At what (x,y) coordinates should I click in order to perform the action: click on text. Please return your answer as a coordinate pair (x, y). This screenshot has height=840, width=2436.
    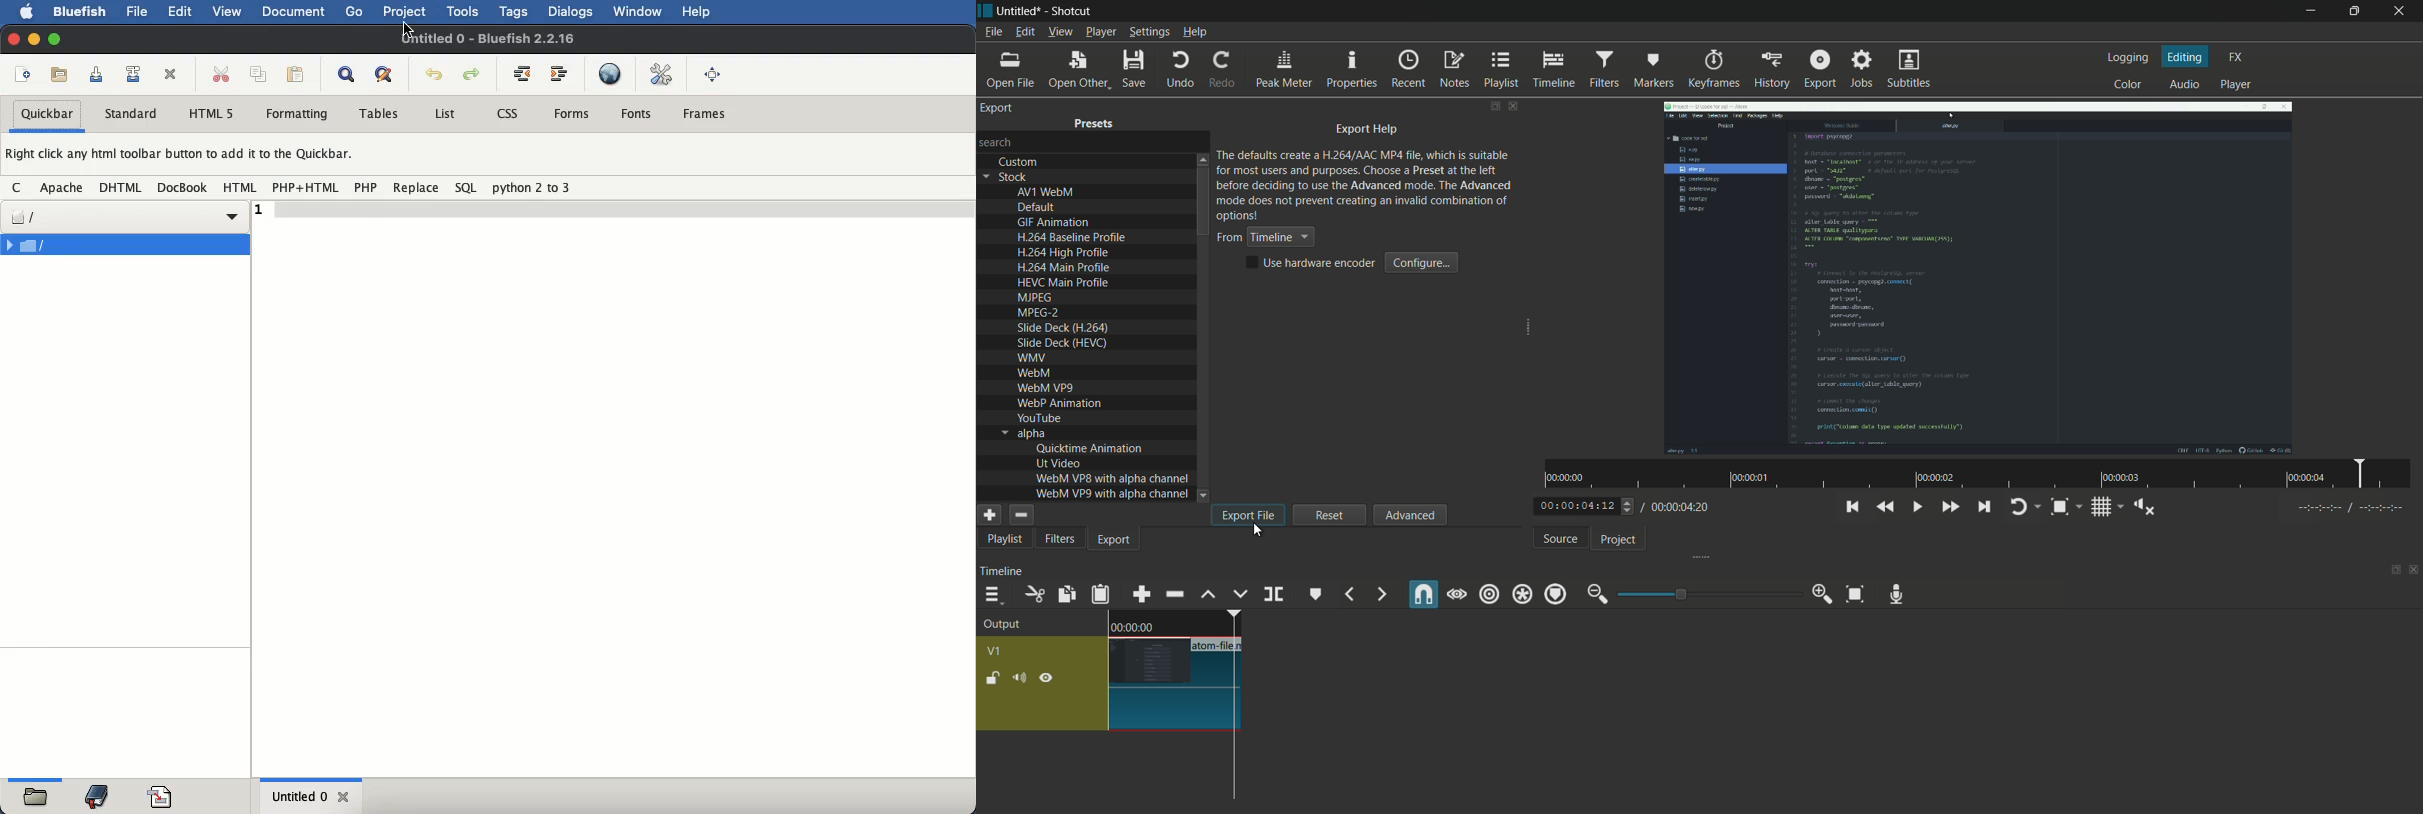
    Looking at the image, I should click on (1366, 184).